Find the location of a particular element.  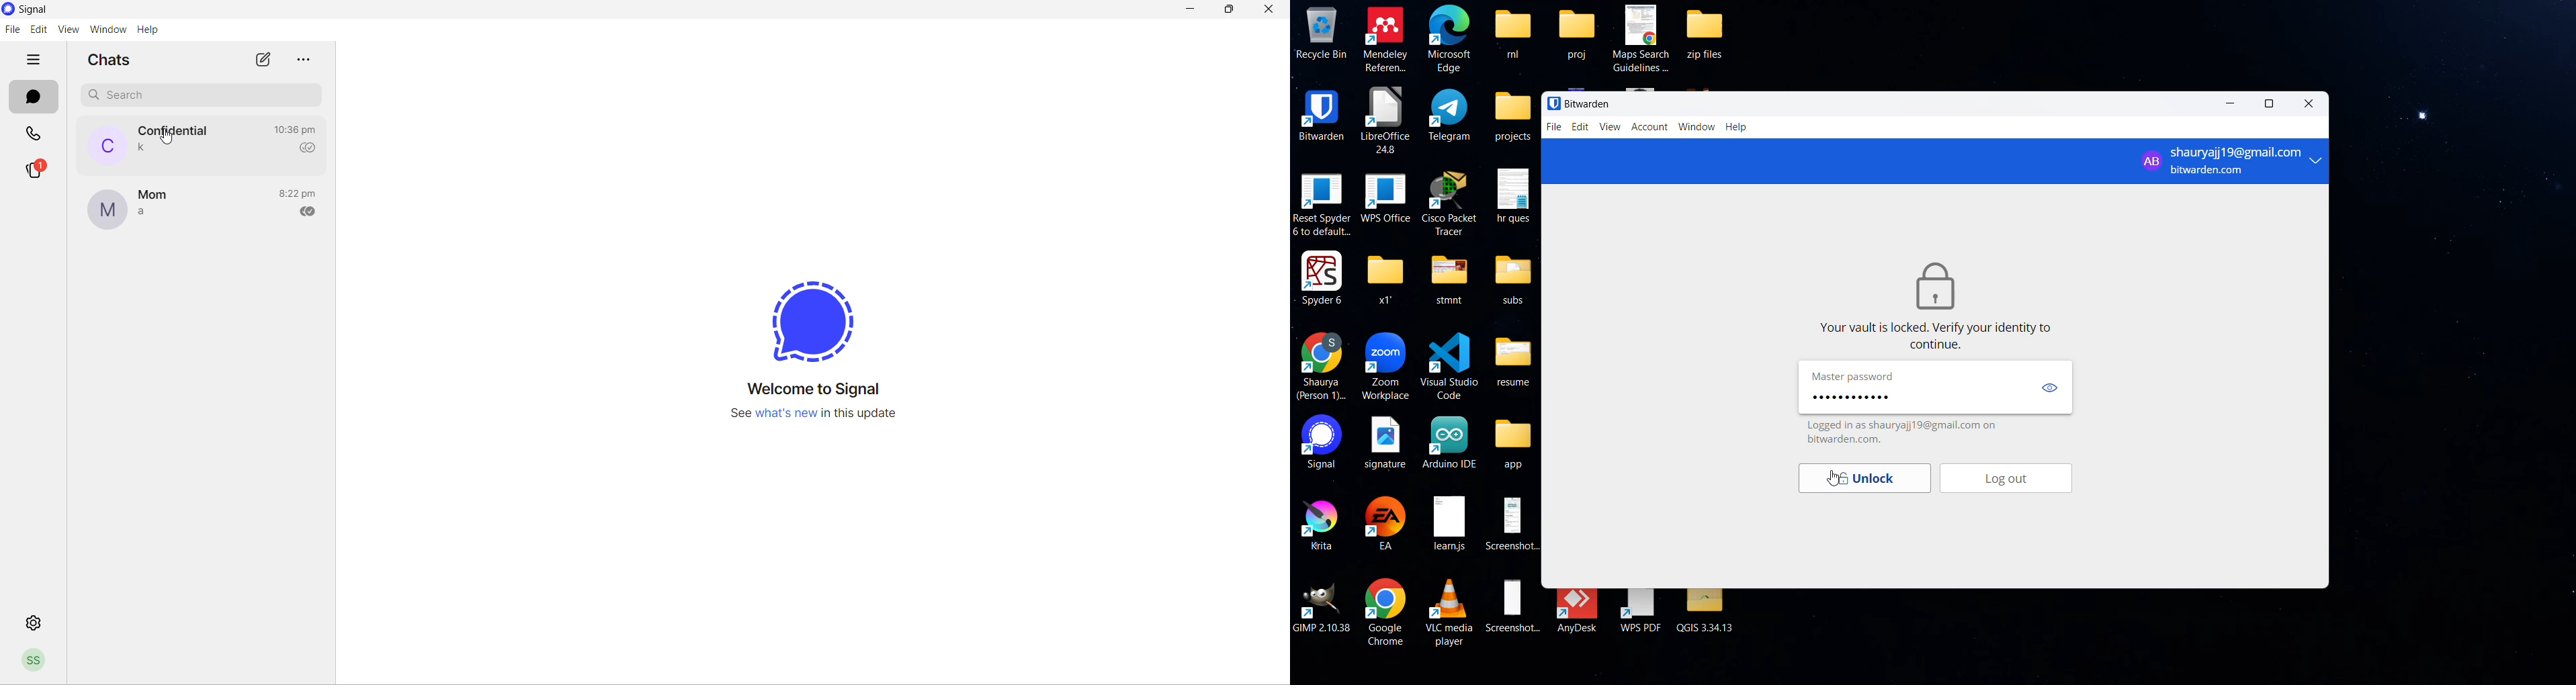

Figure is located at coordinates (1935, 284).